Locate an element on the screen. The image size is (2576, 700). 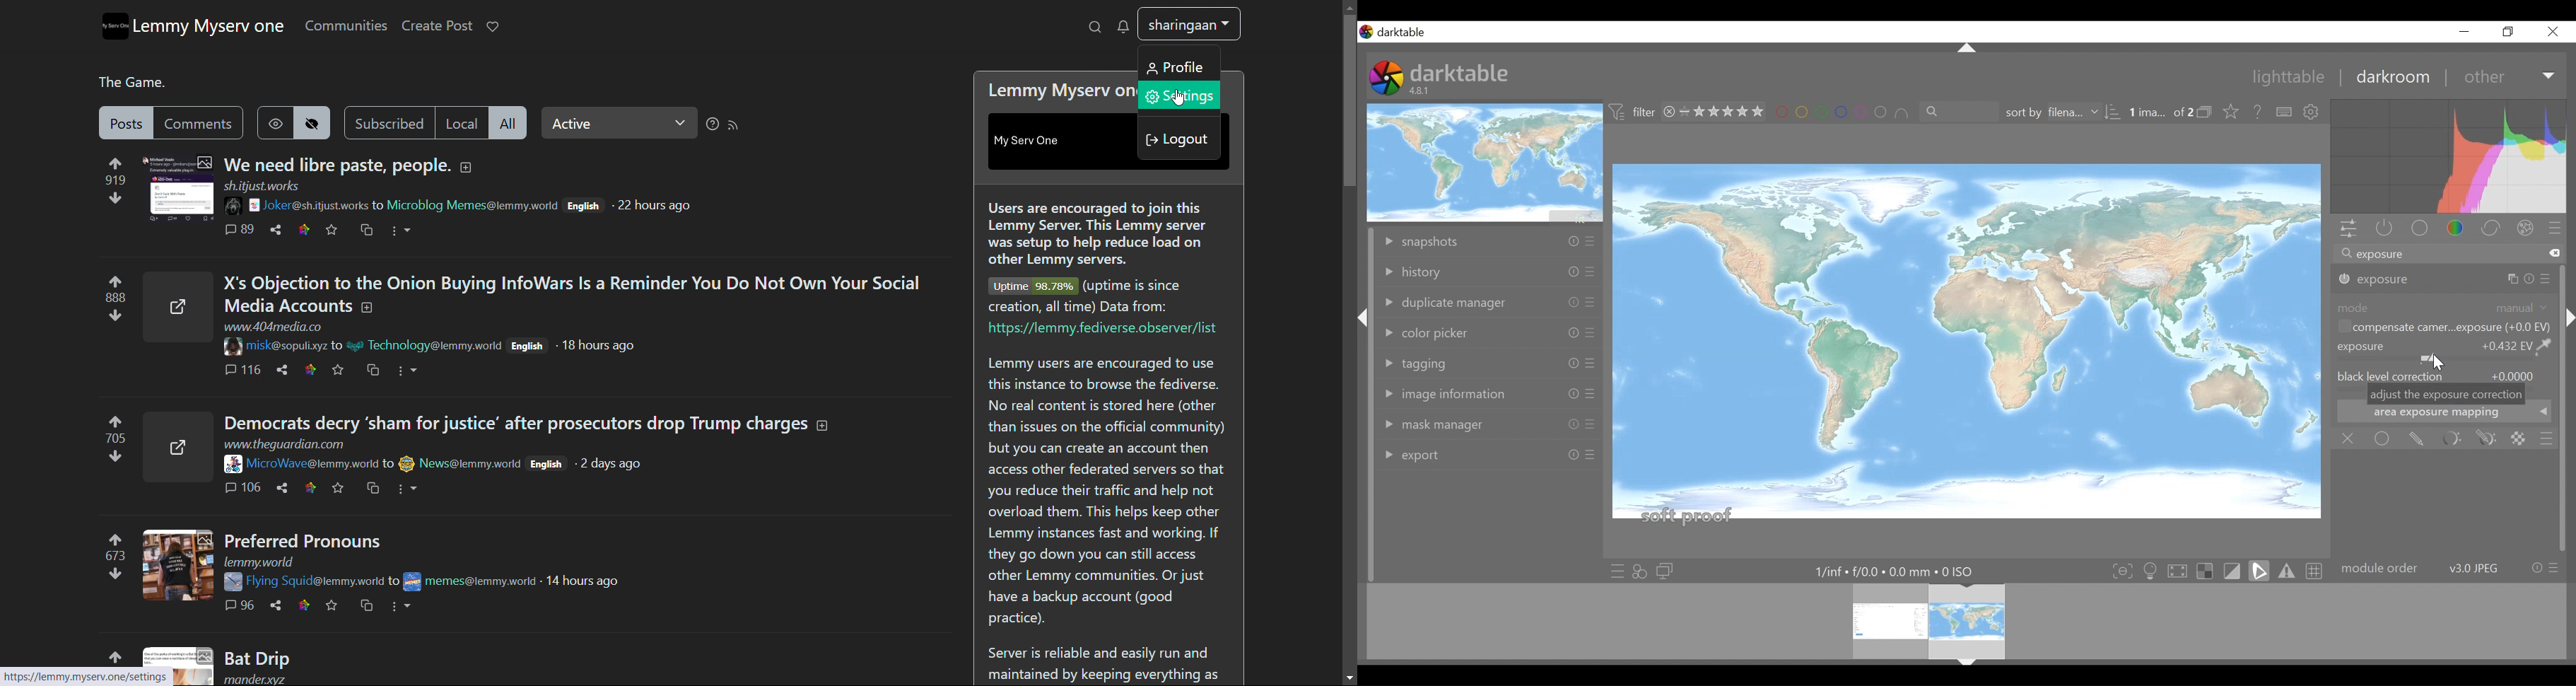
donate to lemmy is located at coordinates (492, 27).